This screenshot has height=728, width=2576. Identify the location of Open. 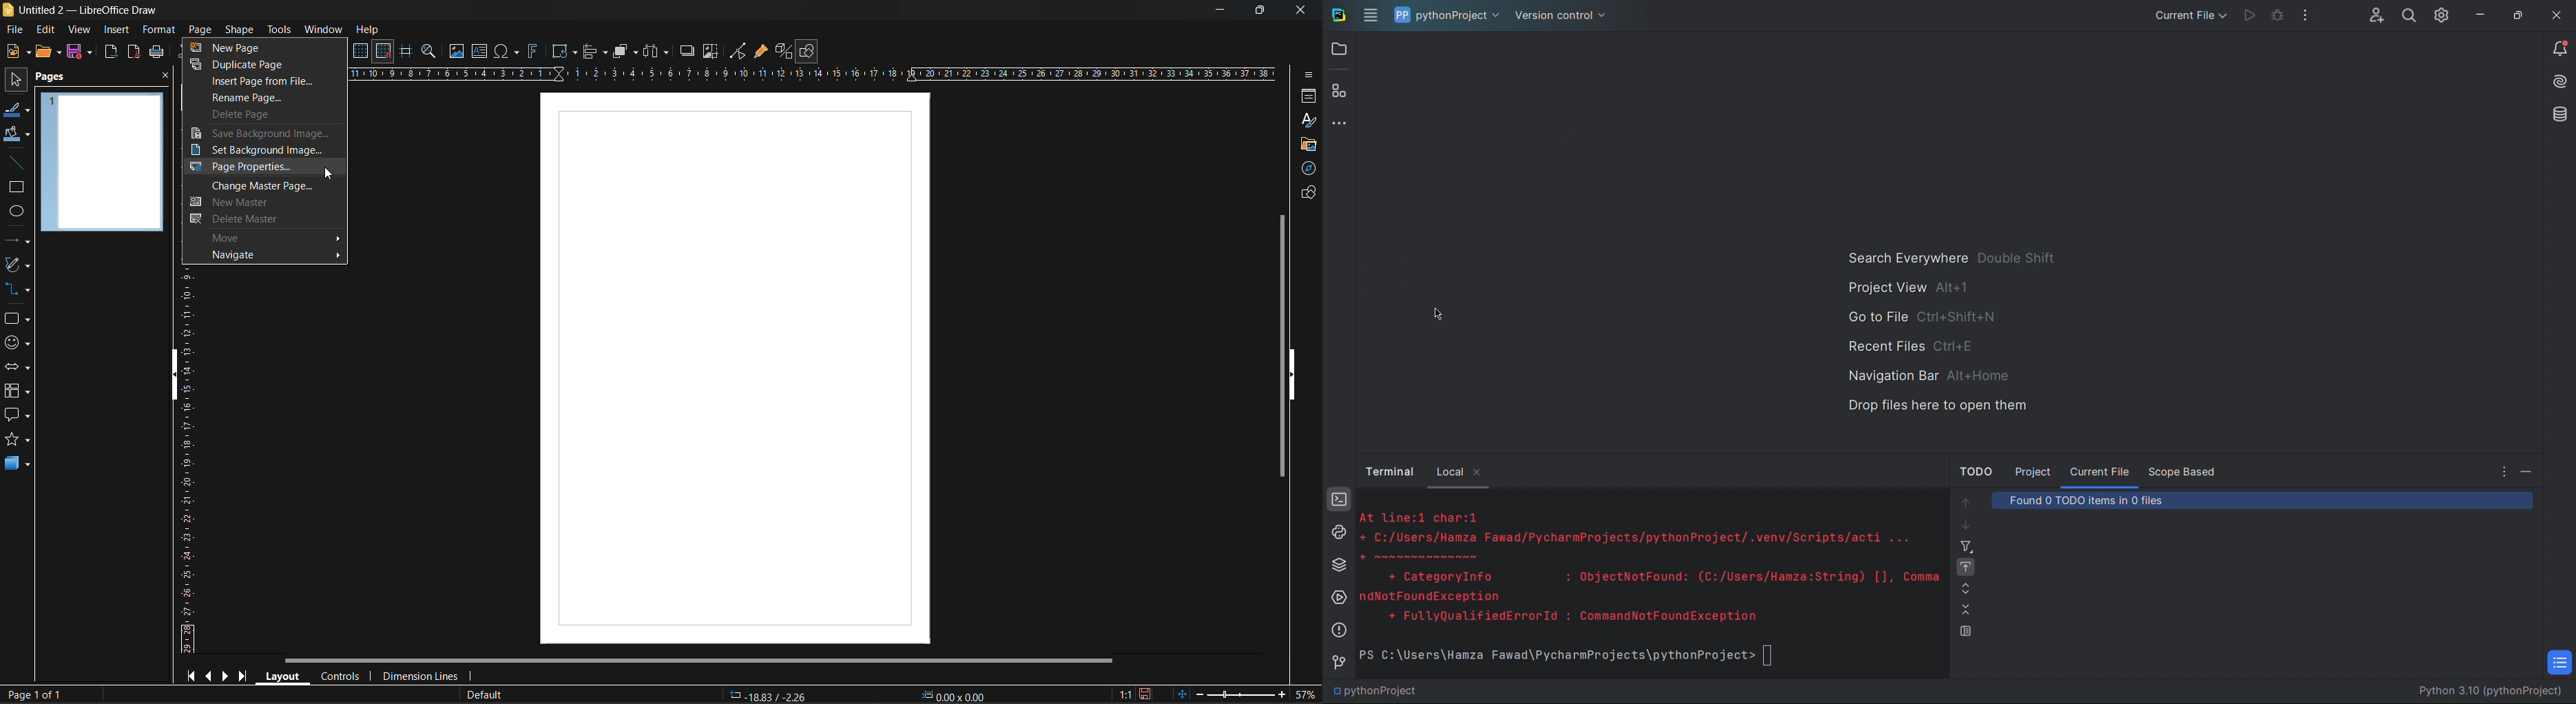
(1339, 48).